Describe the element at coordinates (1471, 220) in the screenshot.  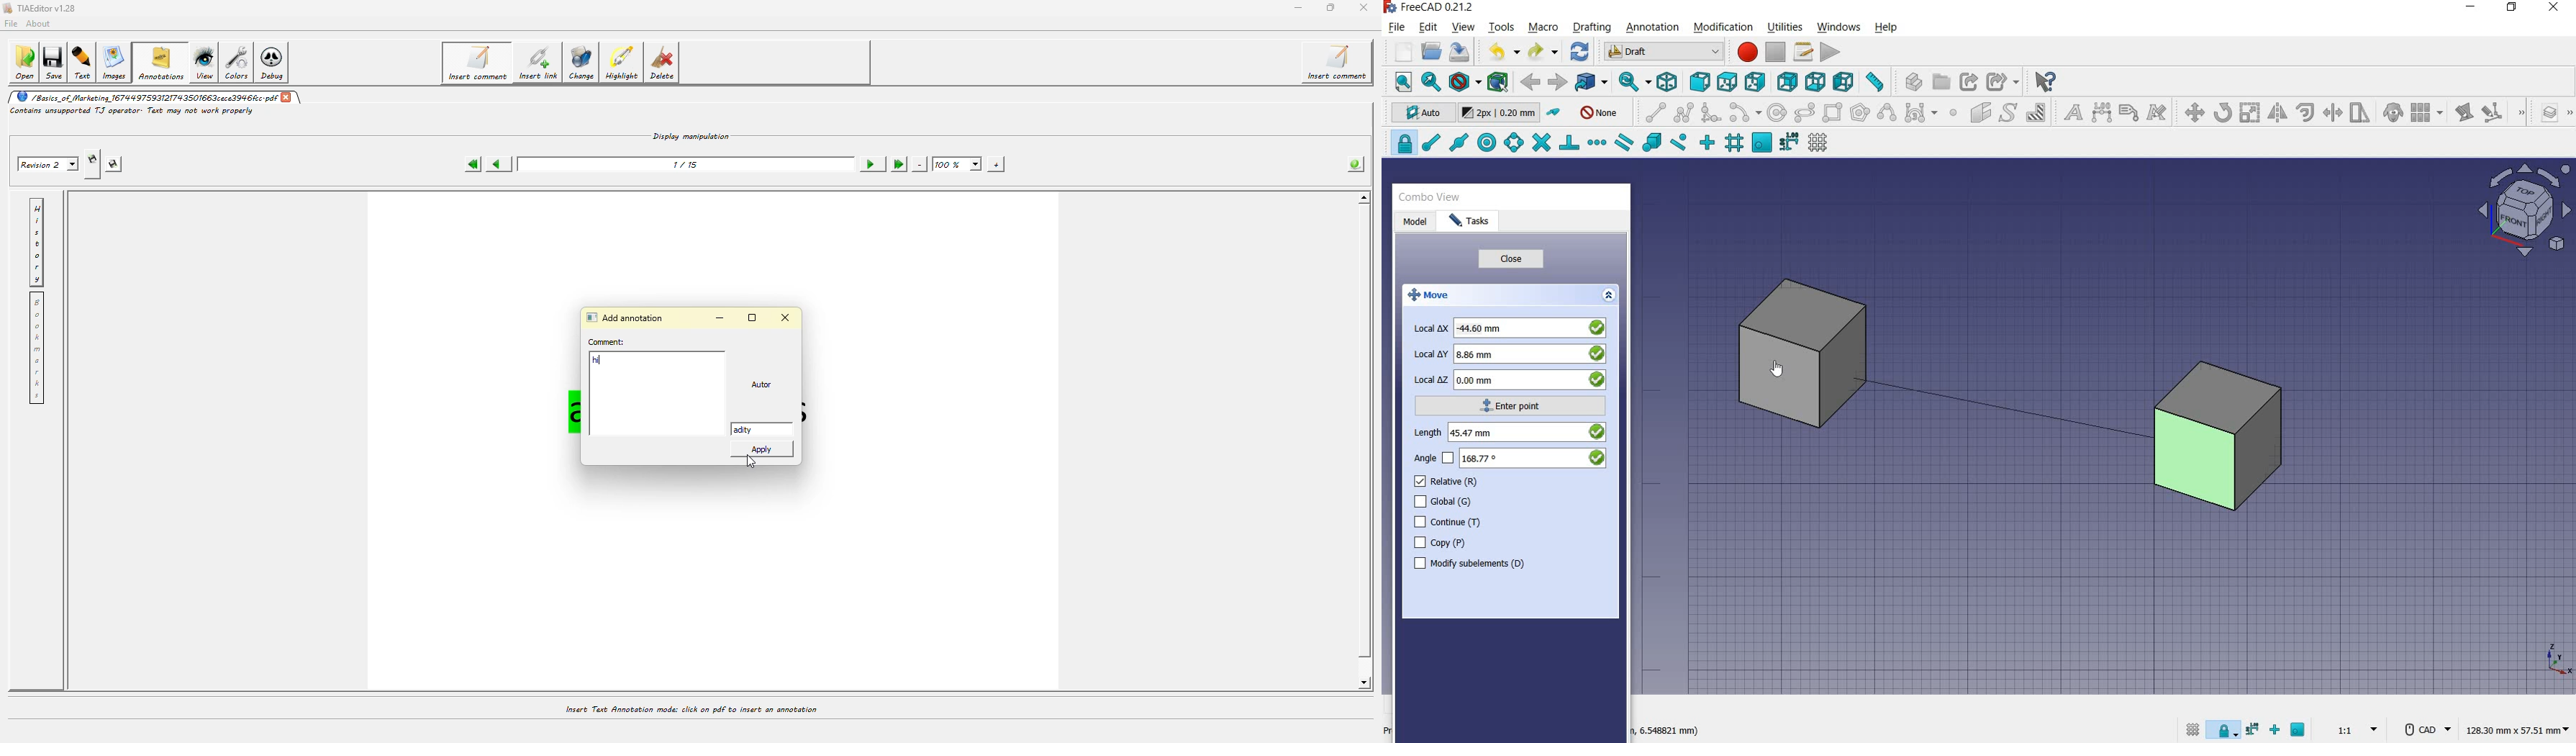
I see `tasks` at that location.